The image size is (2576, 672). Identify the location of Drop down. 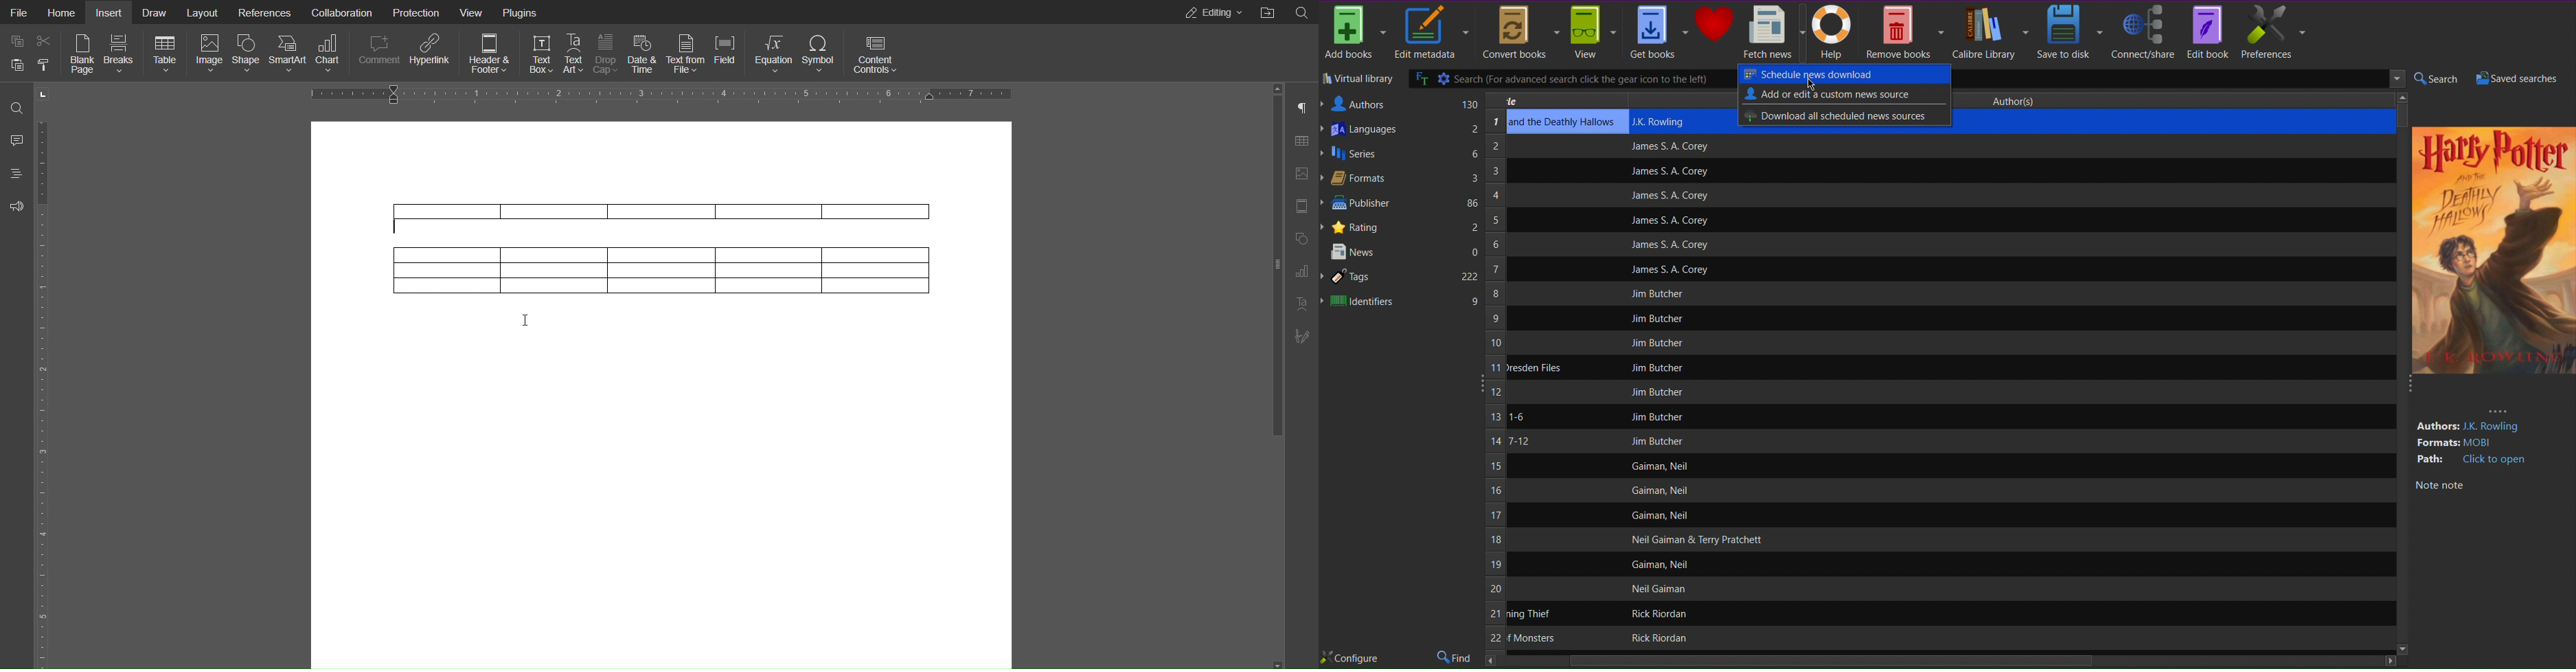
(2394, 79).